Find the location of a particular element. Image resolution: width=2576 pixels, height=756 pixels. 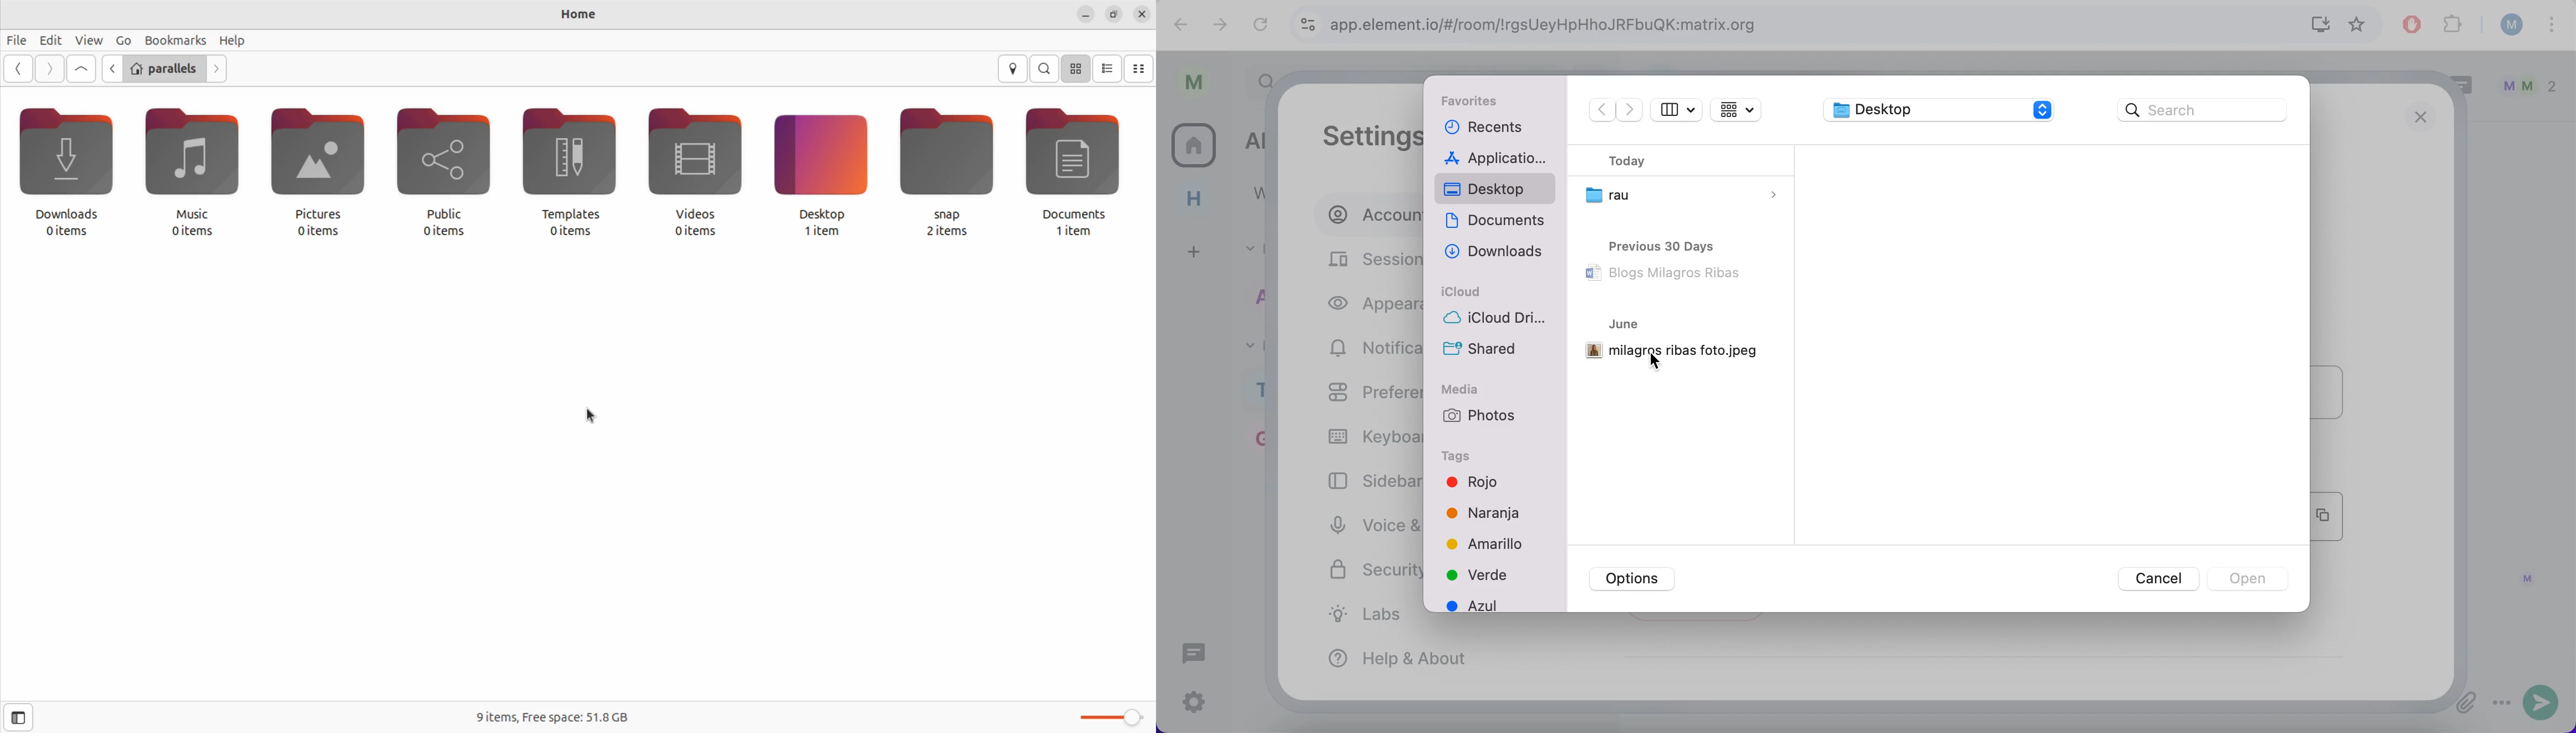

forward is located at coordinates (1630, 113).